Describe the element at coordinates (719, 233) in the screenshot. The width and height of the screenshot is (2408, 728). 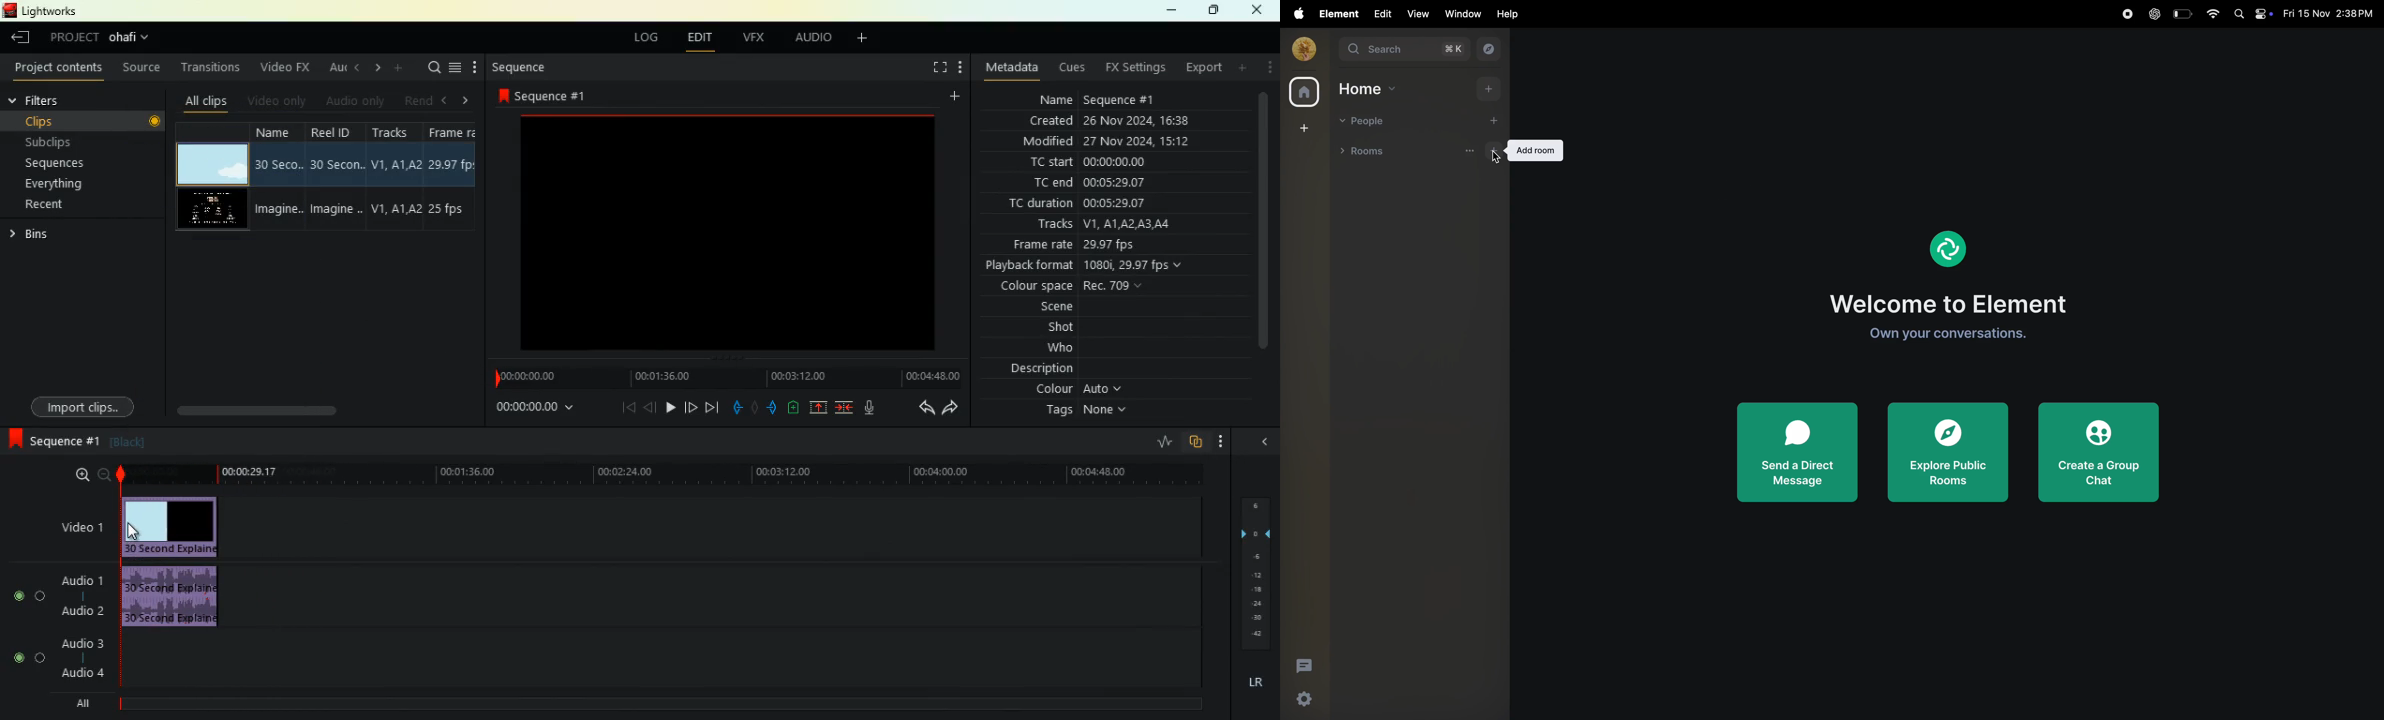
I see `image` at that location.